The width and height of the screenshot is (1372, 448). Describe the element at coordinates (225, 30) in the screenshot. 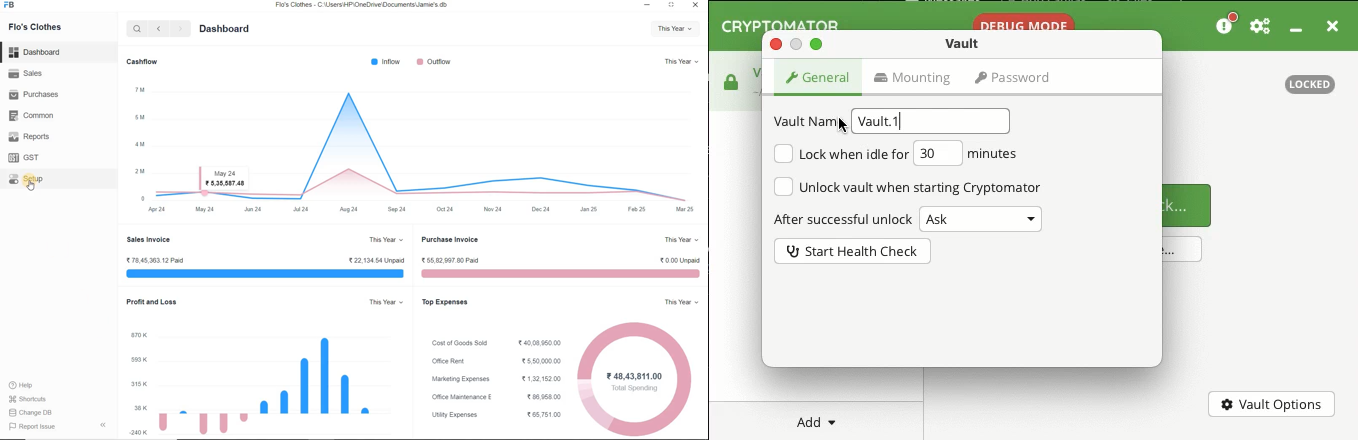

I see ` Dashboard` at that location.